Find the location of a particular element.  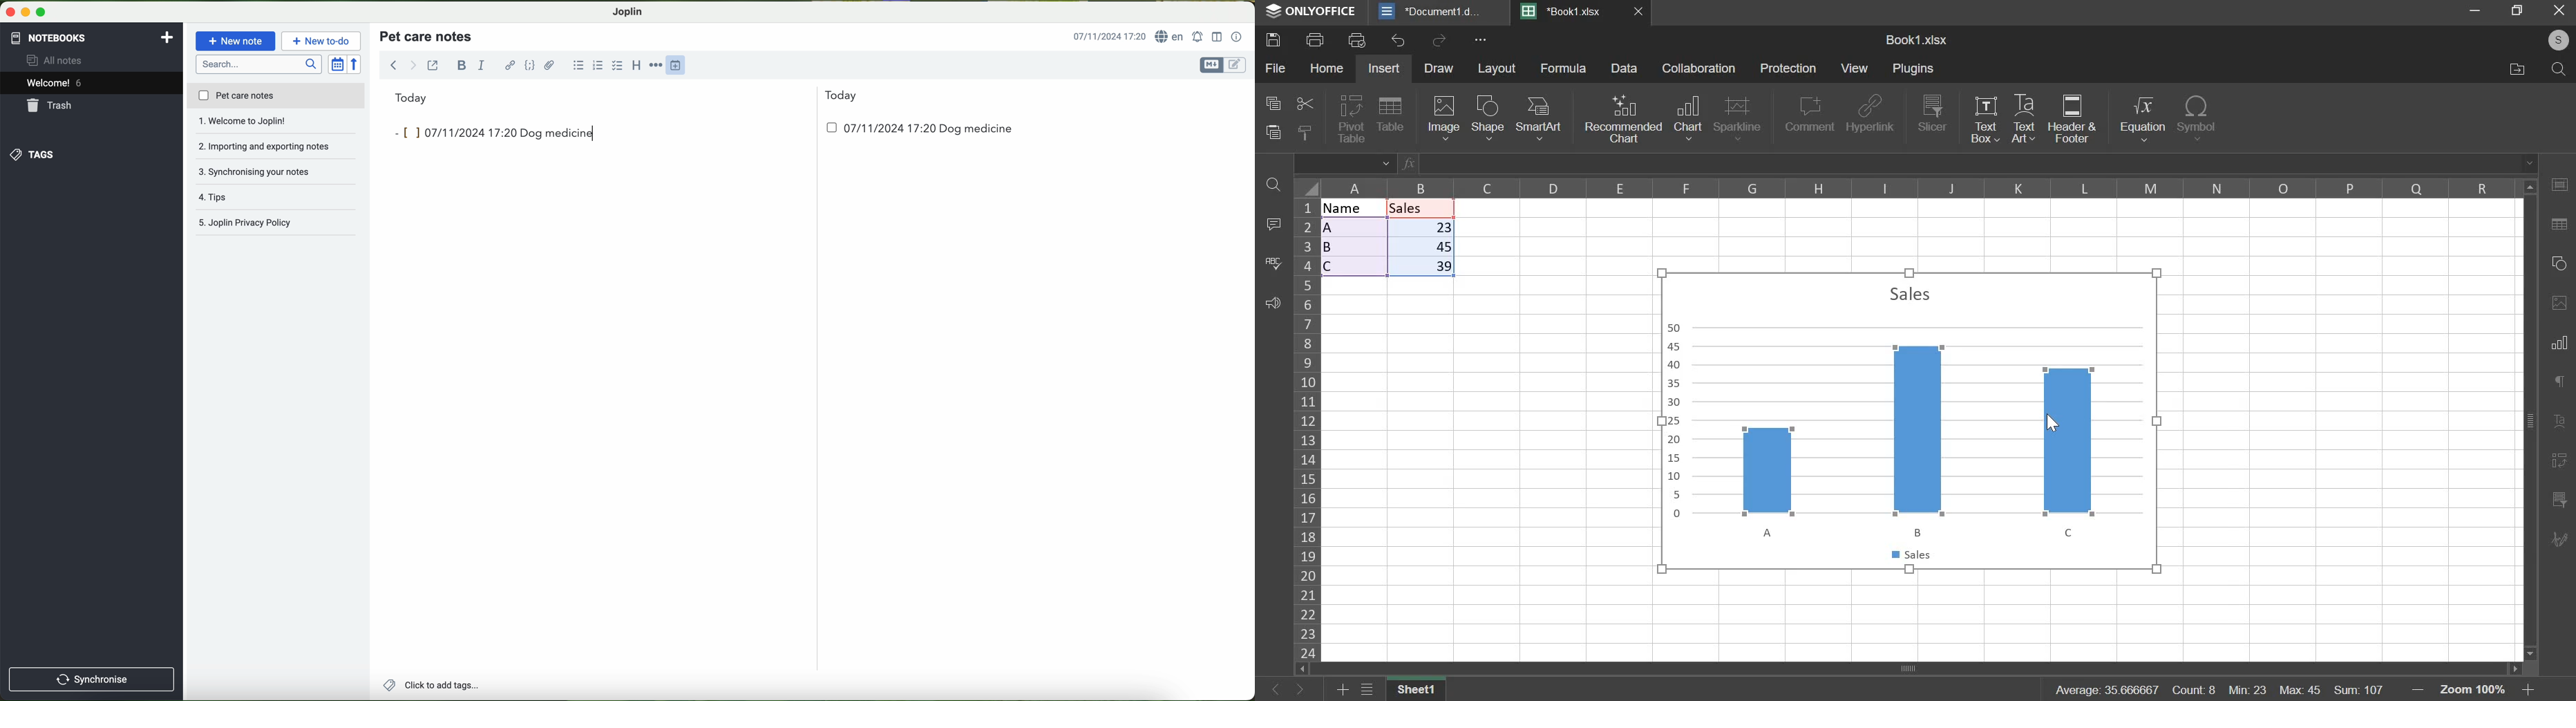

Image Tool is located at coordinates (2559, 302).